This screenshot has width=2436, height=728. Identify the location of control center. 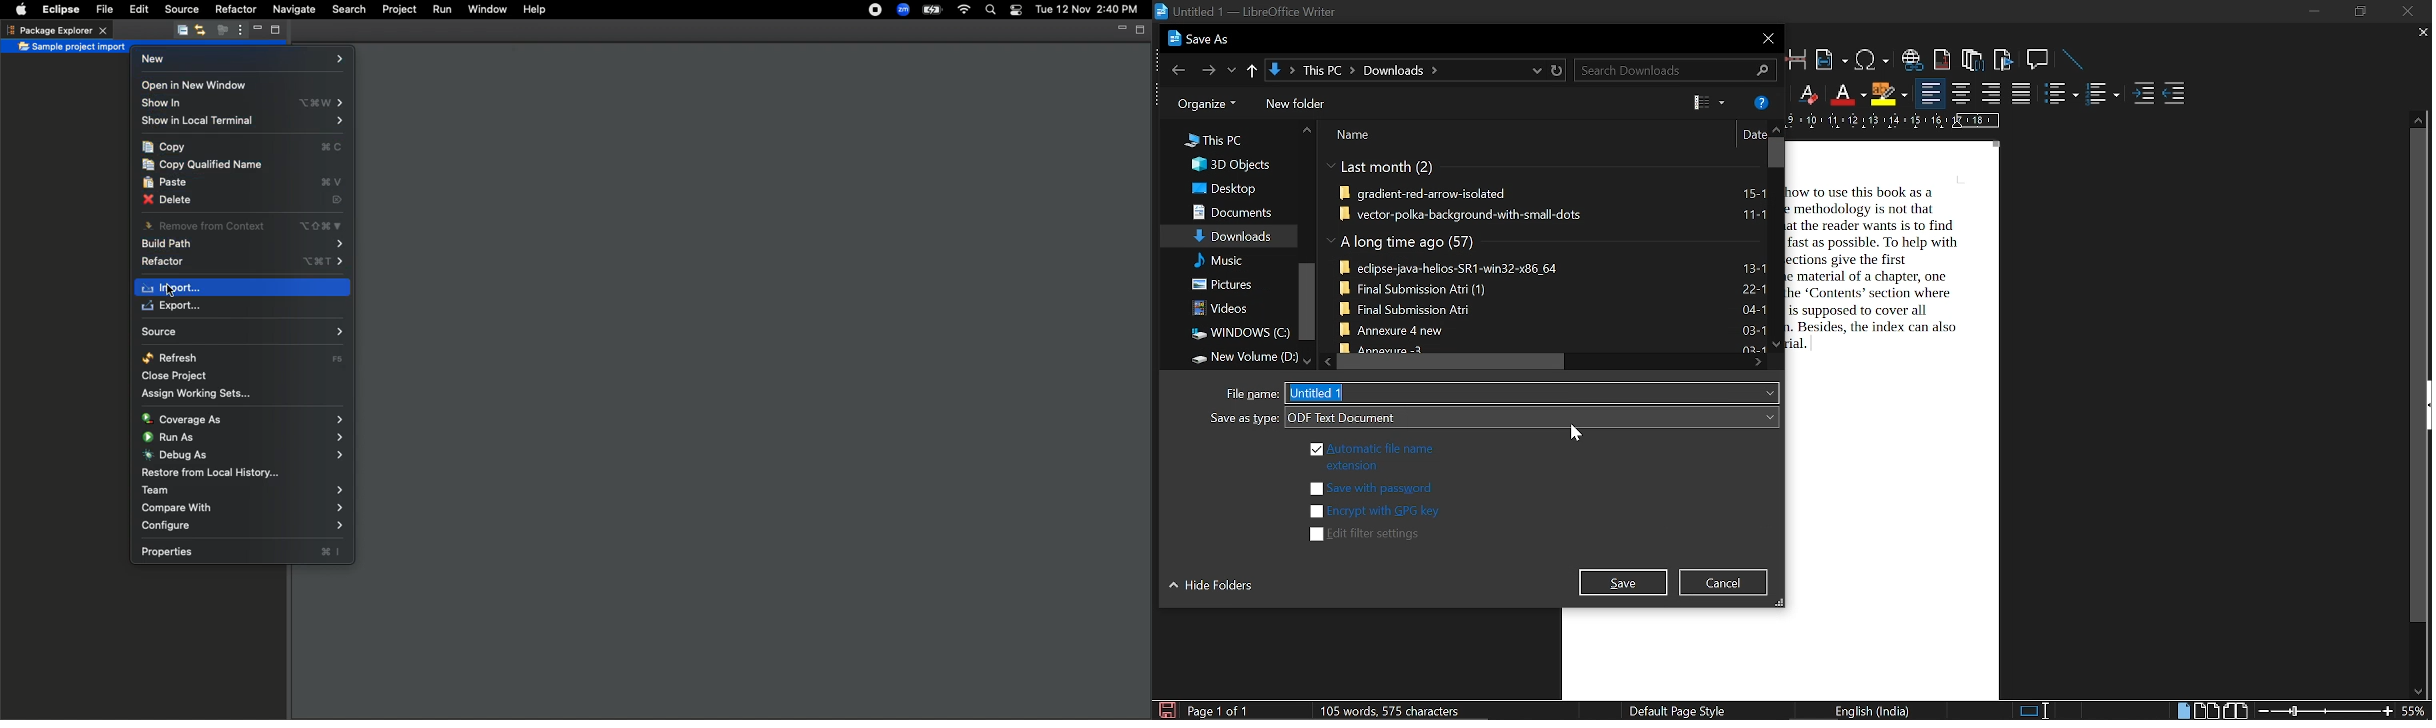
(1014, 10).